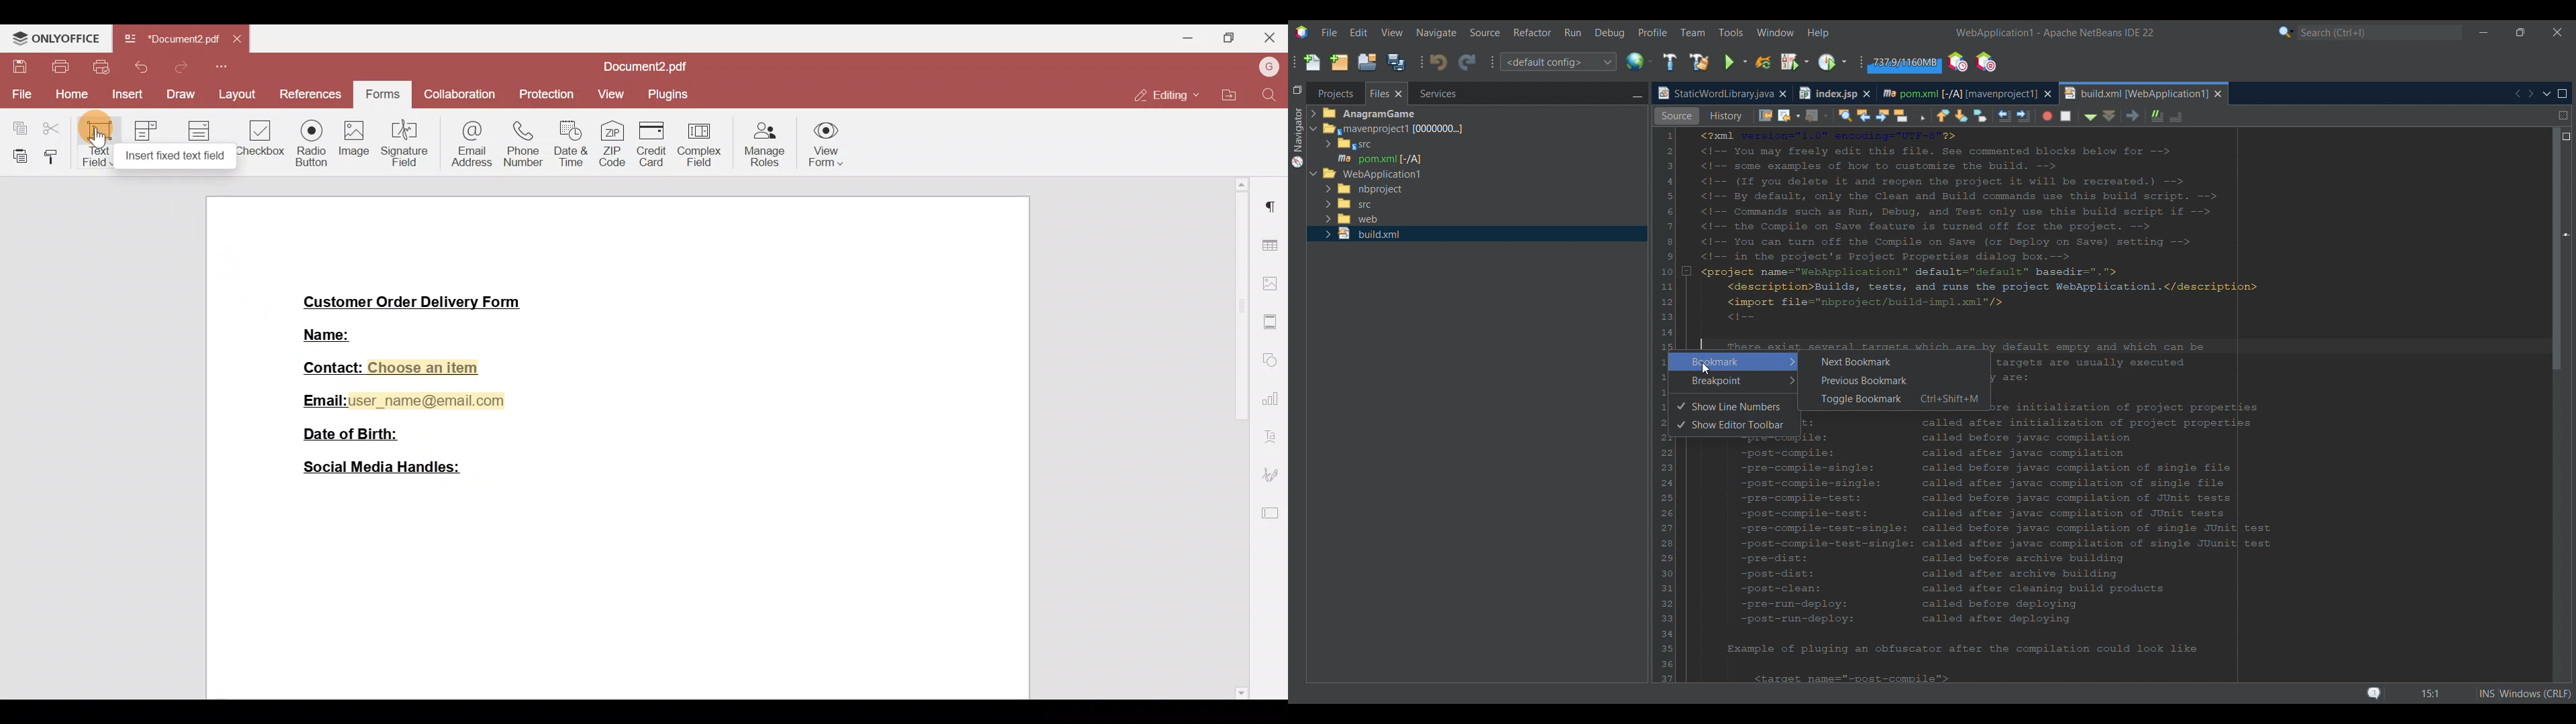  I want to click on Open file location, so click(1225, 93).